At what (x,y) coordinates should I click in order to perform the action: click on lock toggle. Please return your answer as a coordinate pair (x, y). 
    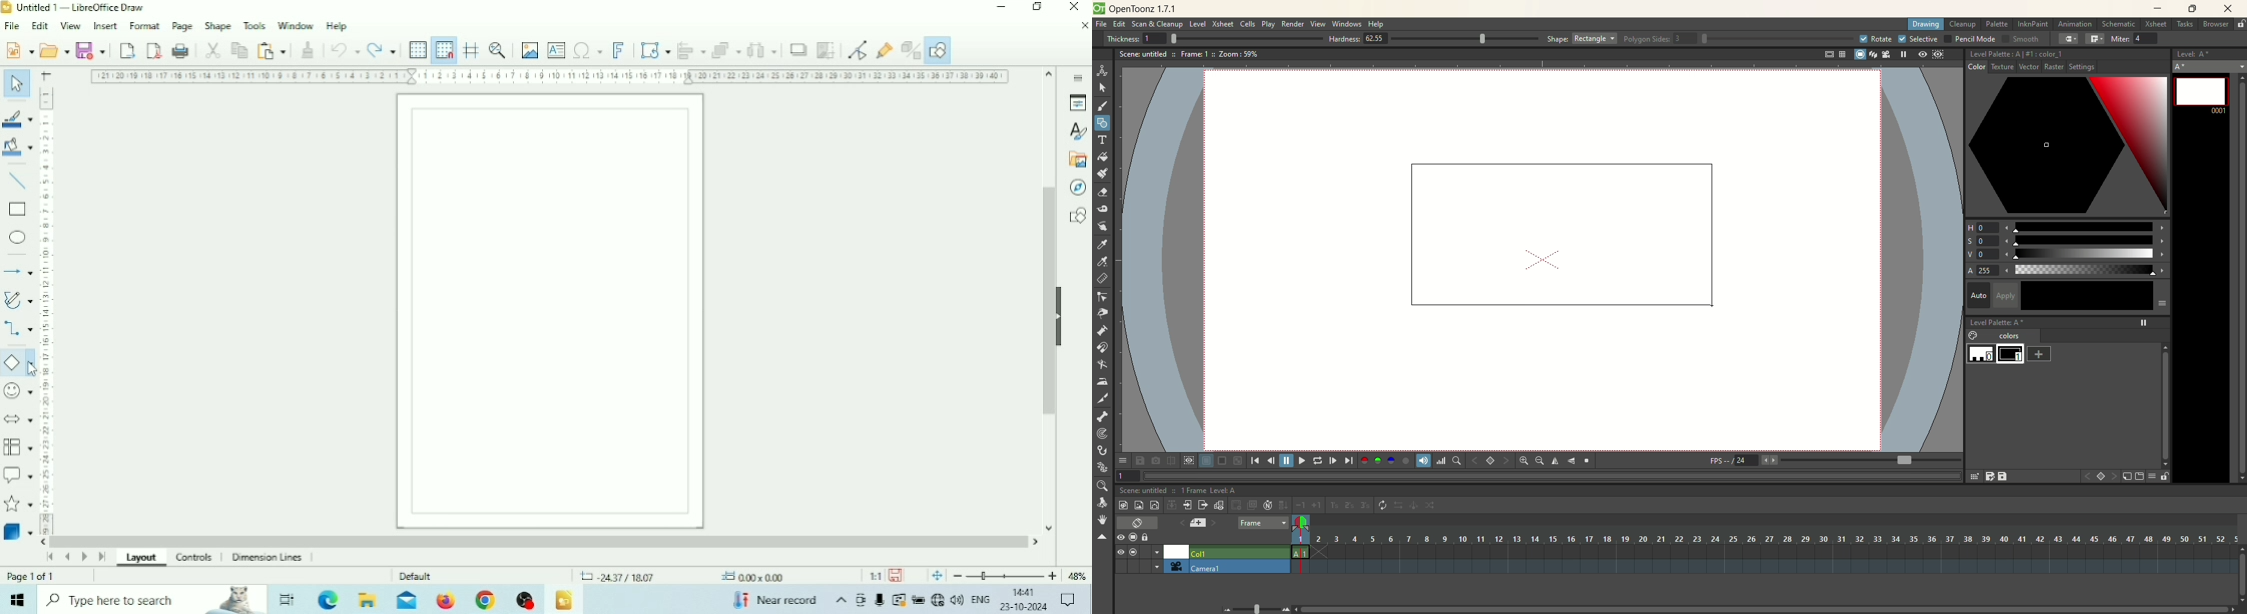
    Looking at the image, I should click on (1150, 537).